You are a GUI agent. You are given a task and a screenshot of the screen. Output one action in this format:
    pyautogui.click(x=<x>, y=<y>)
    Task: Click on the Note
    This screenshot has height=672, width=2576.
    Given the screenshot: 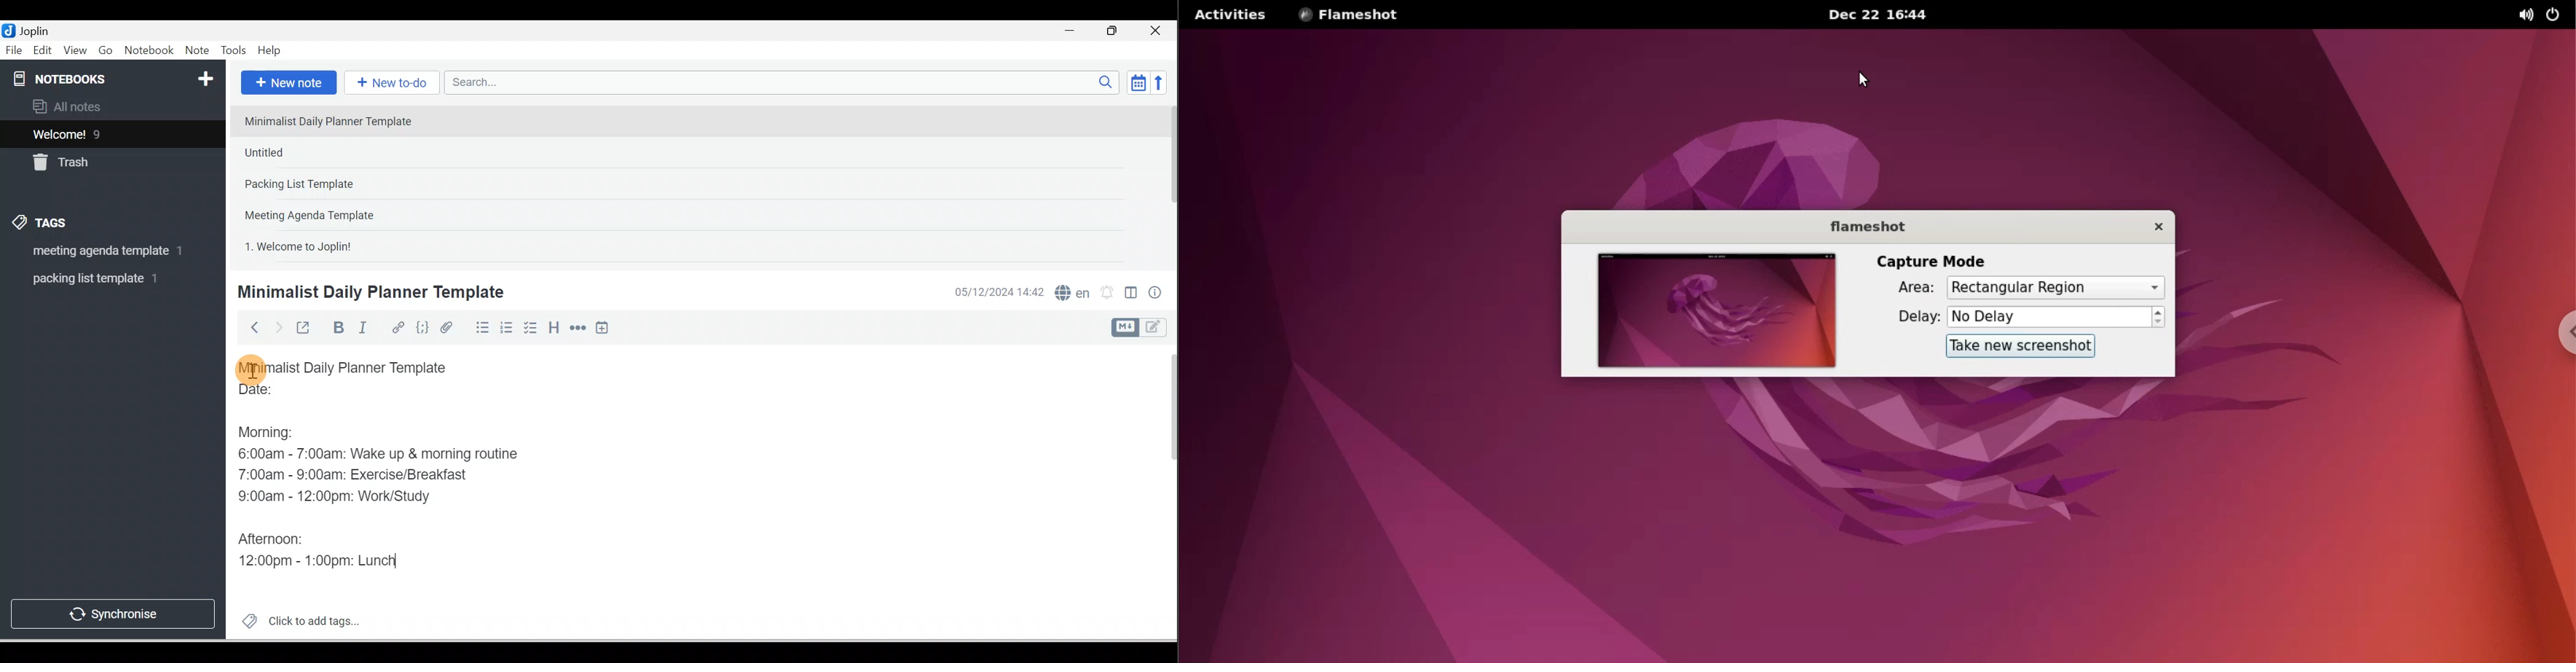 What is the action you would take?
    pyautogui.click(x=196, y=51)
    